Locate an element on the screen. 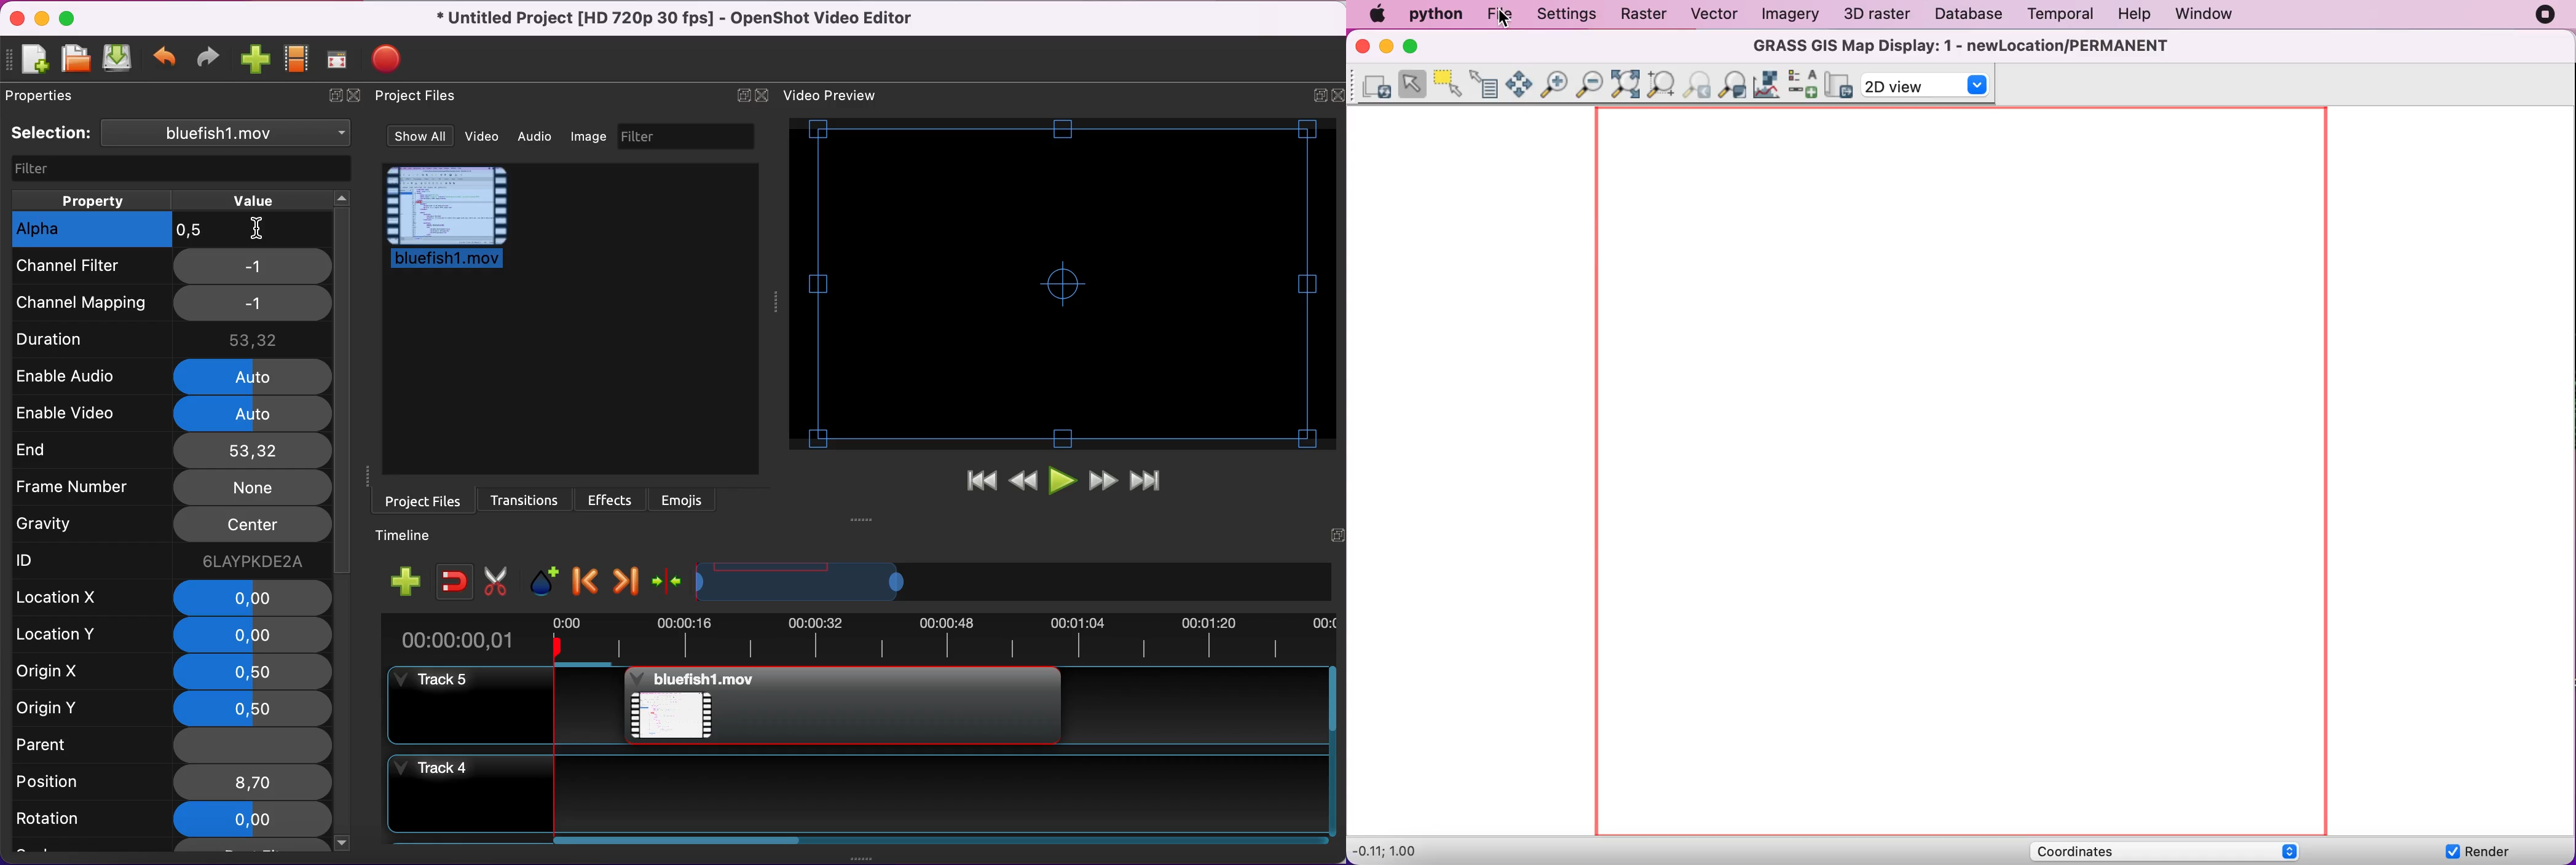 This screenshot has width=2576, height=868. undo is located at coordinates (164, 62).